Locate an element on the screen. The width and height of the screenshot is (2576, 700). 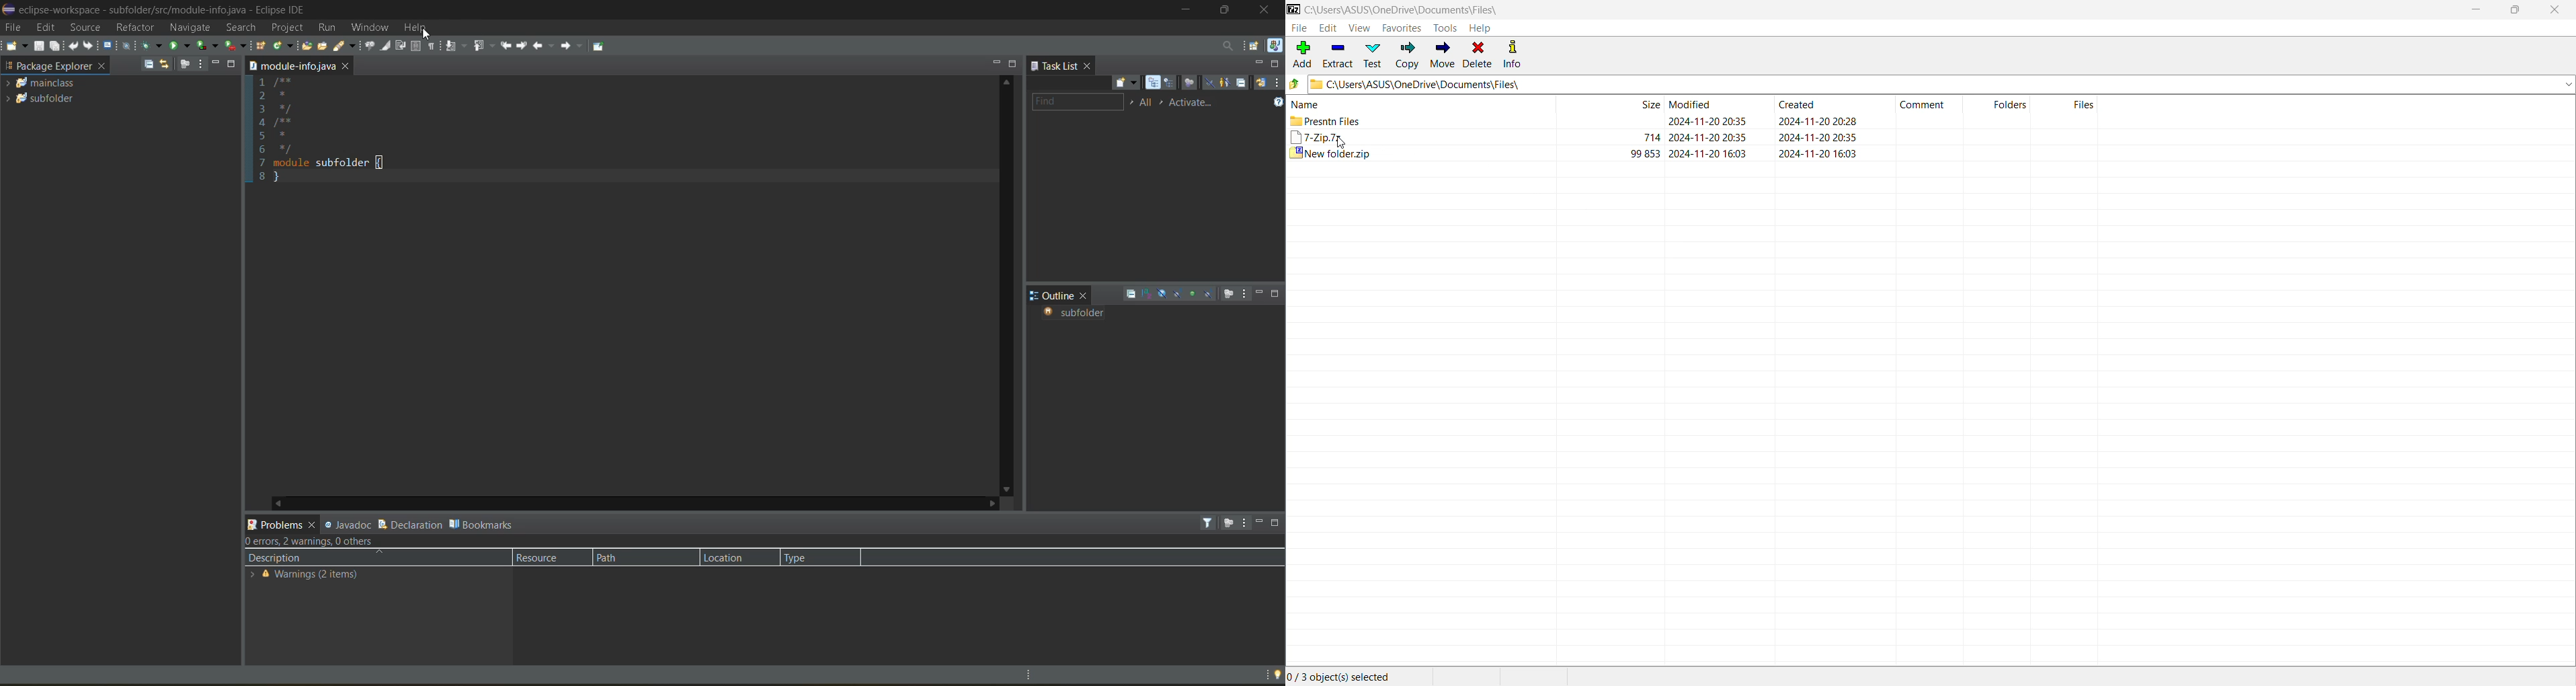
open a terminal is located at coordinates (108, 44).